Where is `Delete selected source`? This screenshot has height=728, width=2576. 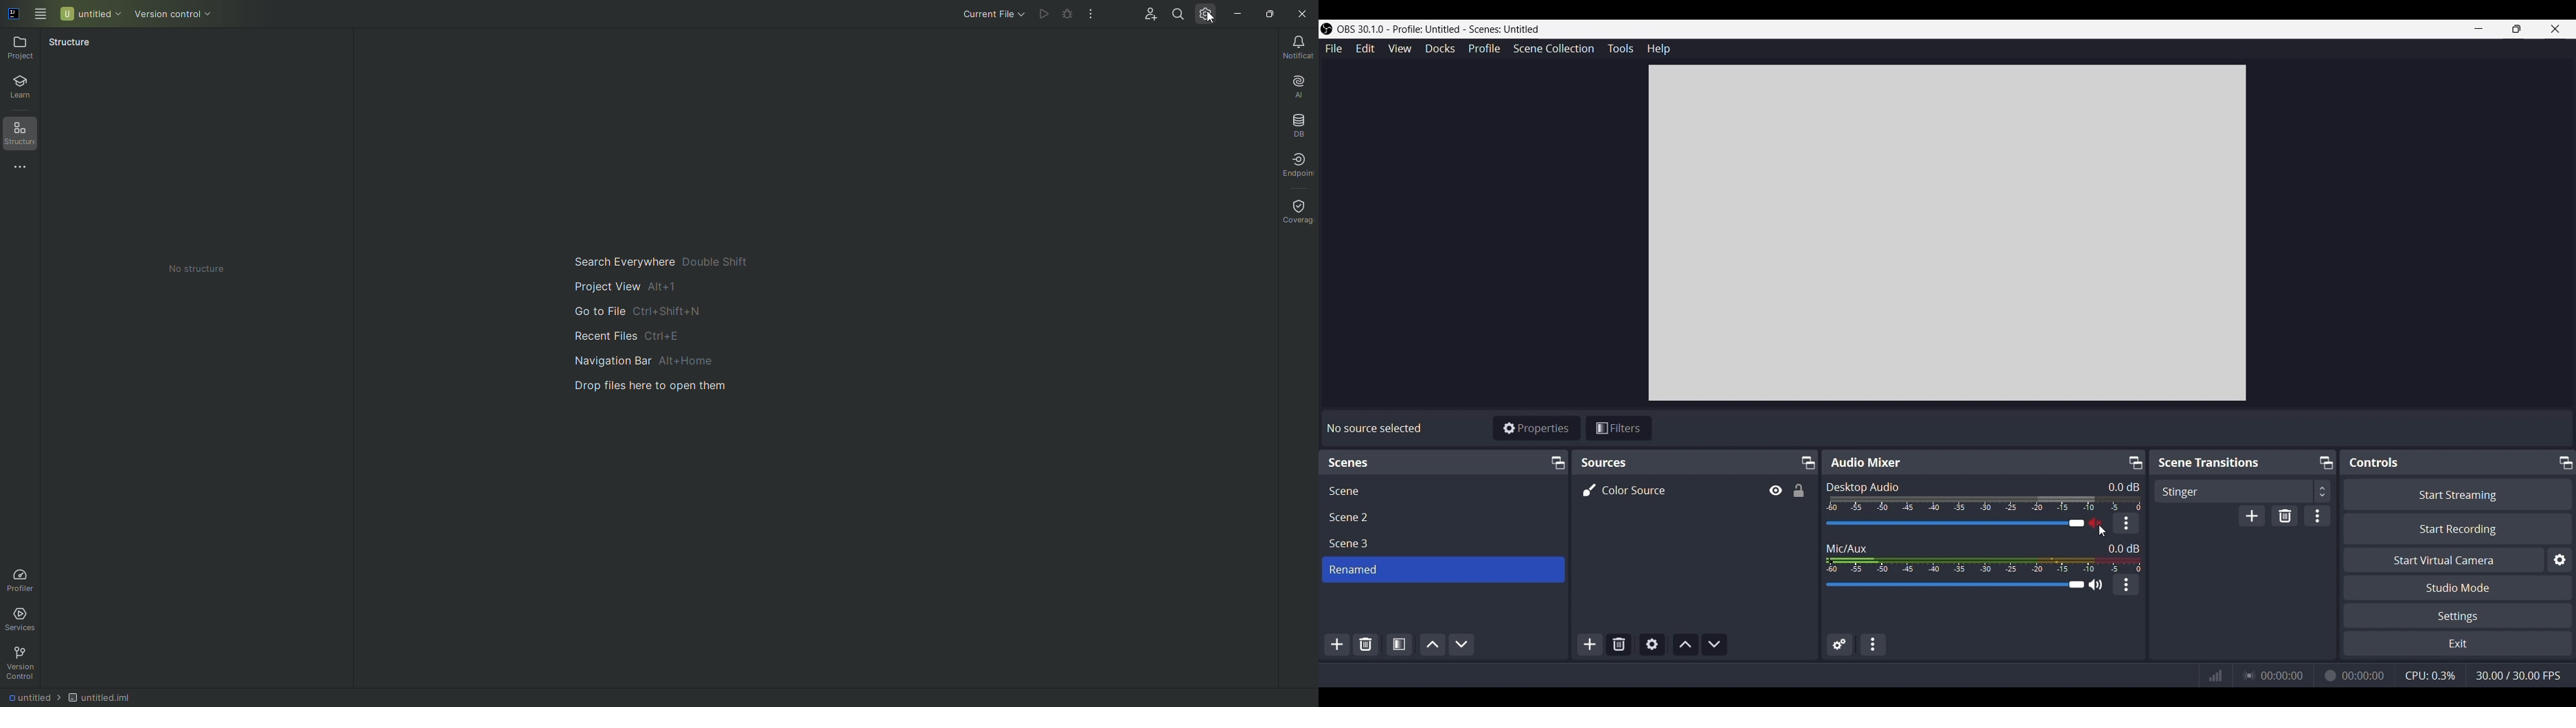 Delete selected source is located at coordinates (1619, 645).